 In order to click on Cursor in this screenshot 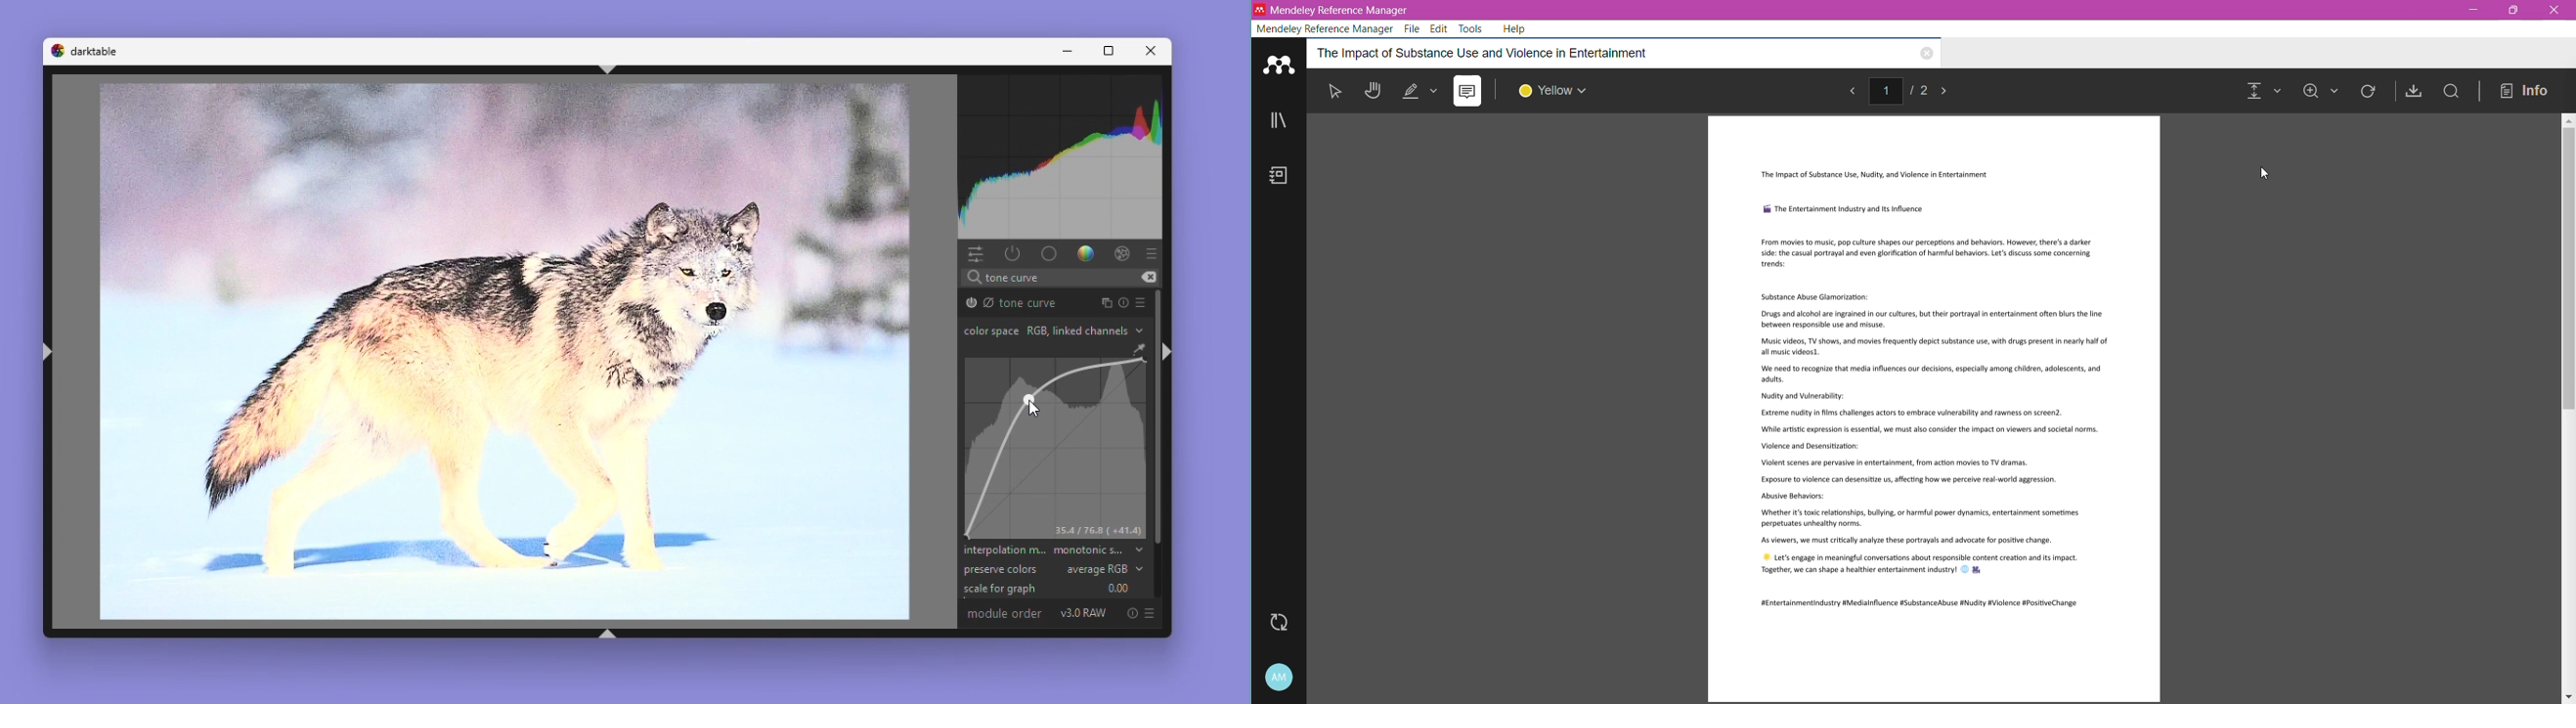, I will do `click(2266, 174)`.